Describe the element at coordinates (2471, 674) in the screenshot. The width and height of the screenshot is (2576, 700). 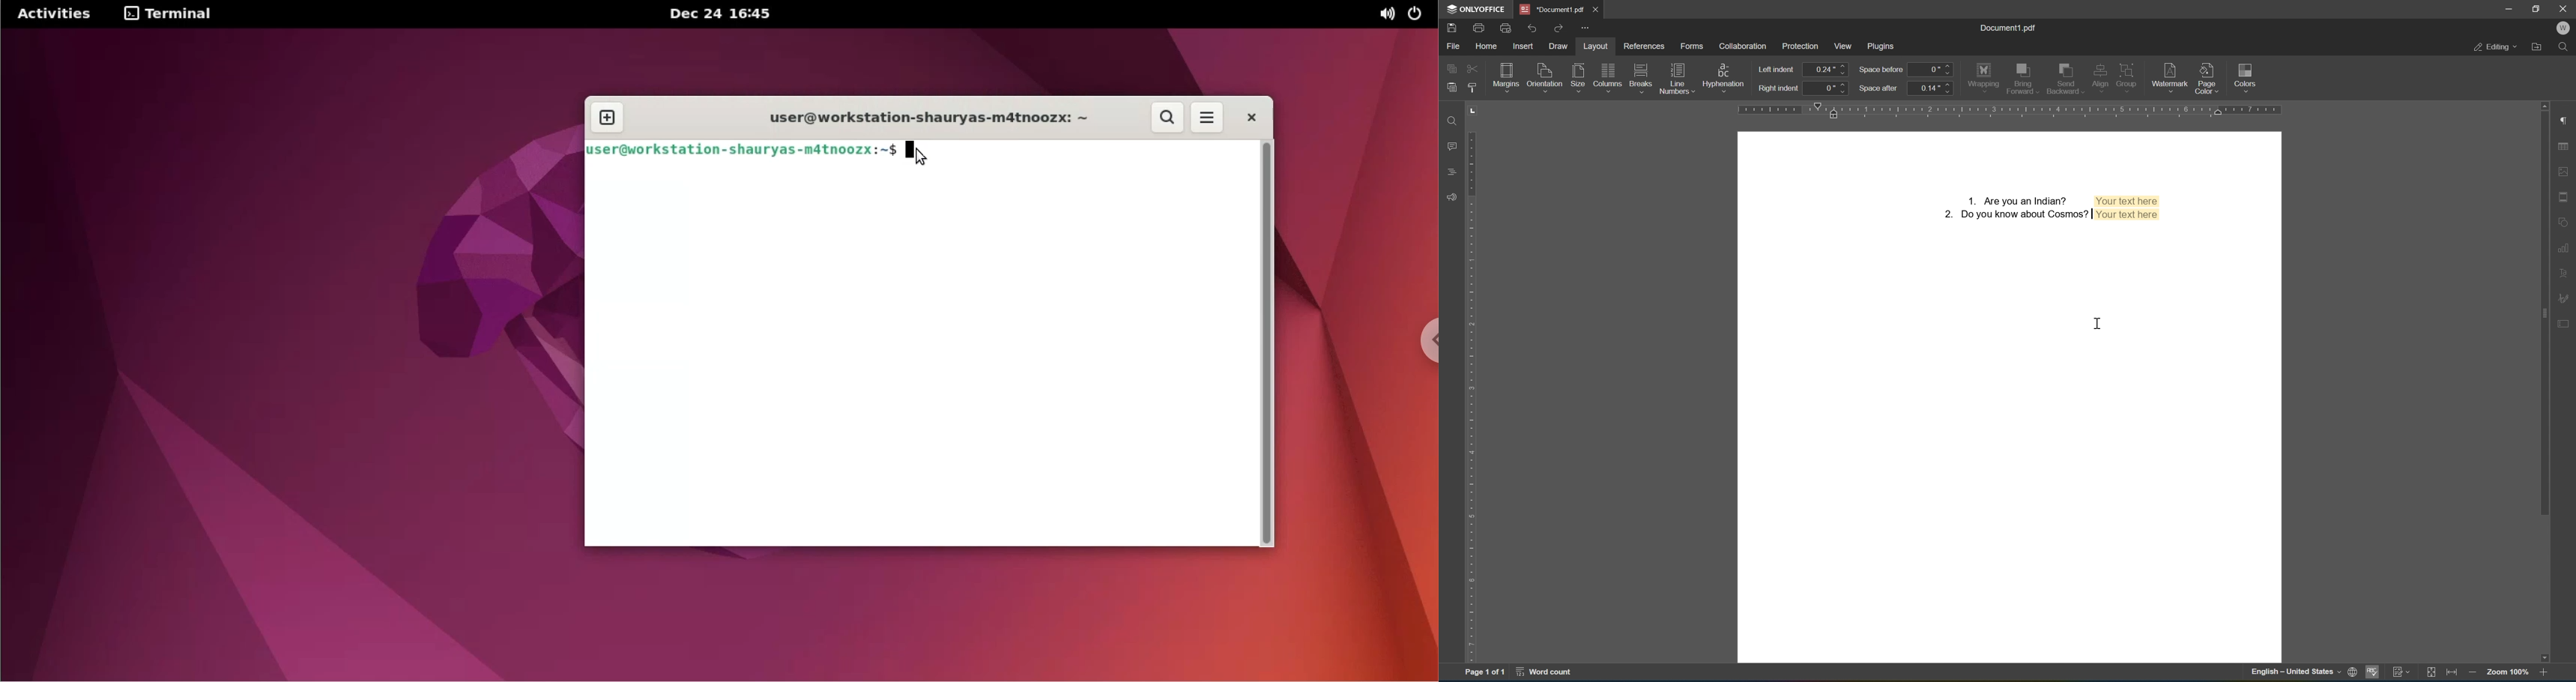
I see `zoom out` at that location.